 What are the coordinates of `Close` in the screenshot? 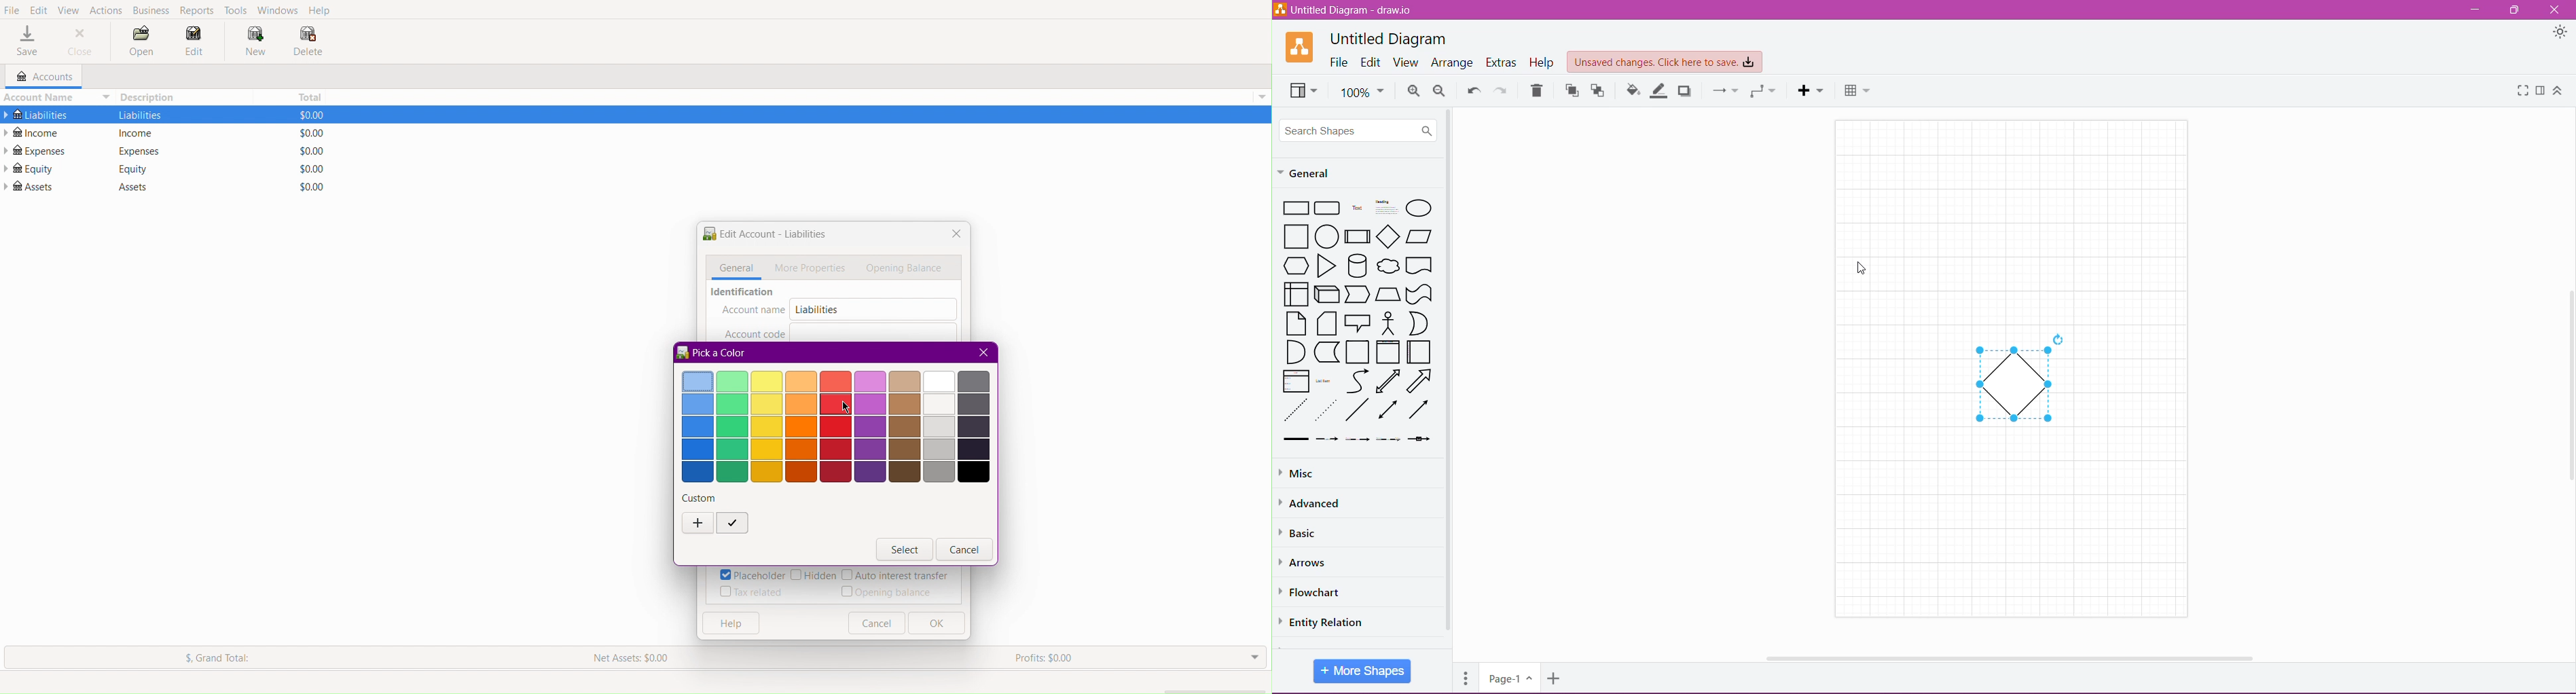 It's located at (2555, 9).